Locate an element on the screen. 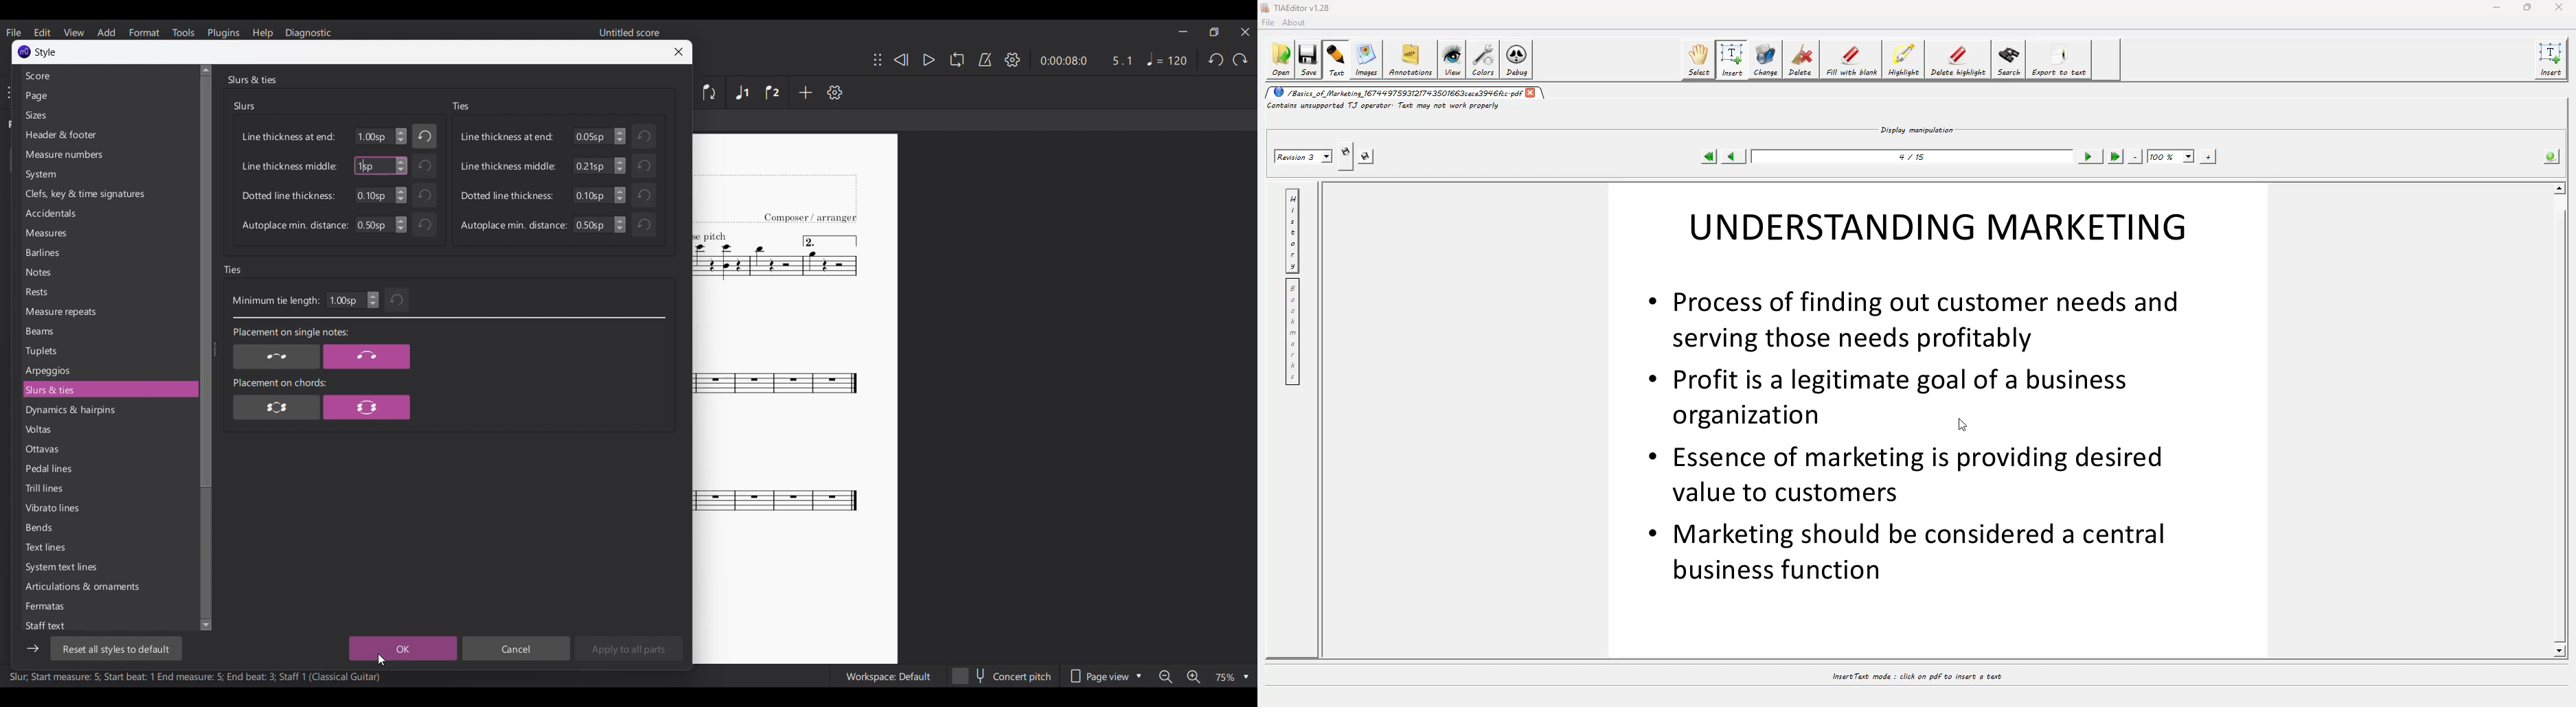  Current score is located at coordinates (777, 399).